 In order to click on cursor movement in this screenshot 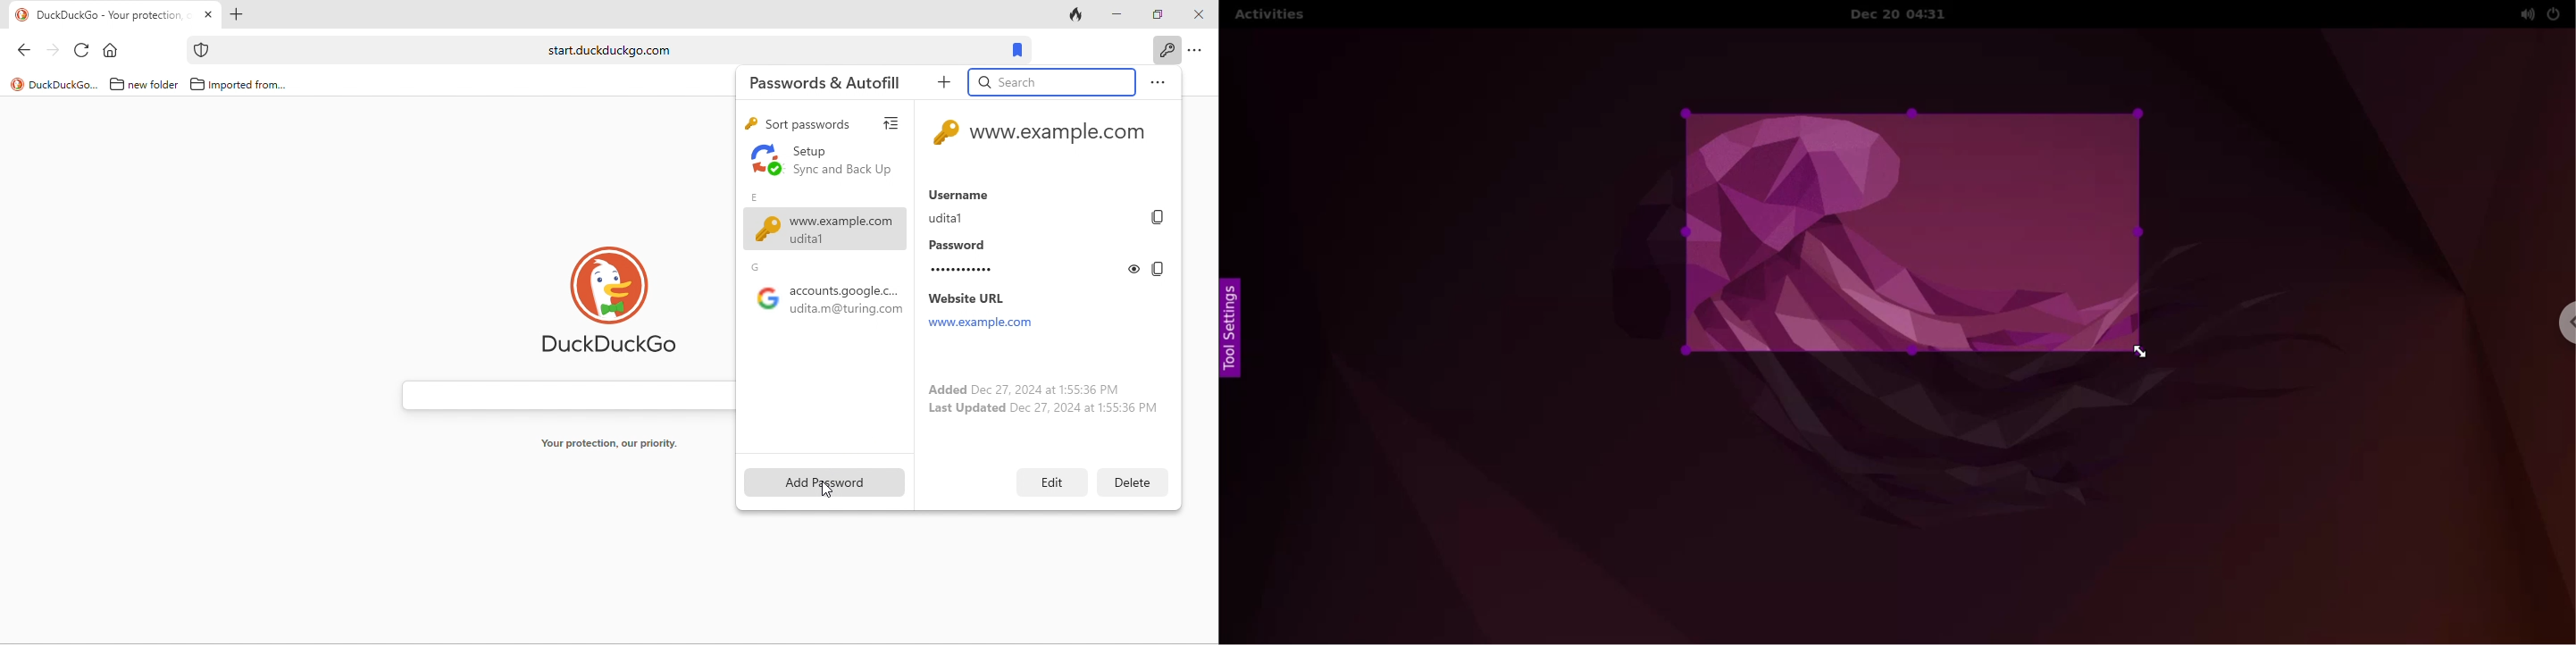, I will do `click(826, 492)`.